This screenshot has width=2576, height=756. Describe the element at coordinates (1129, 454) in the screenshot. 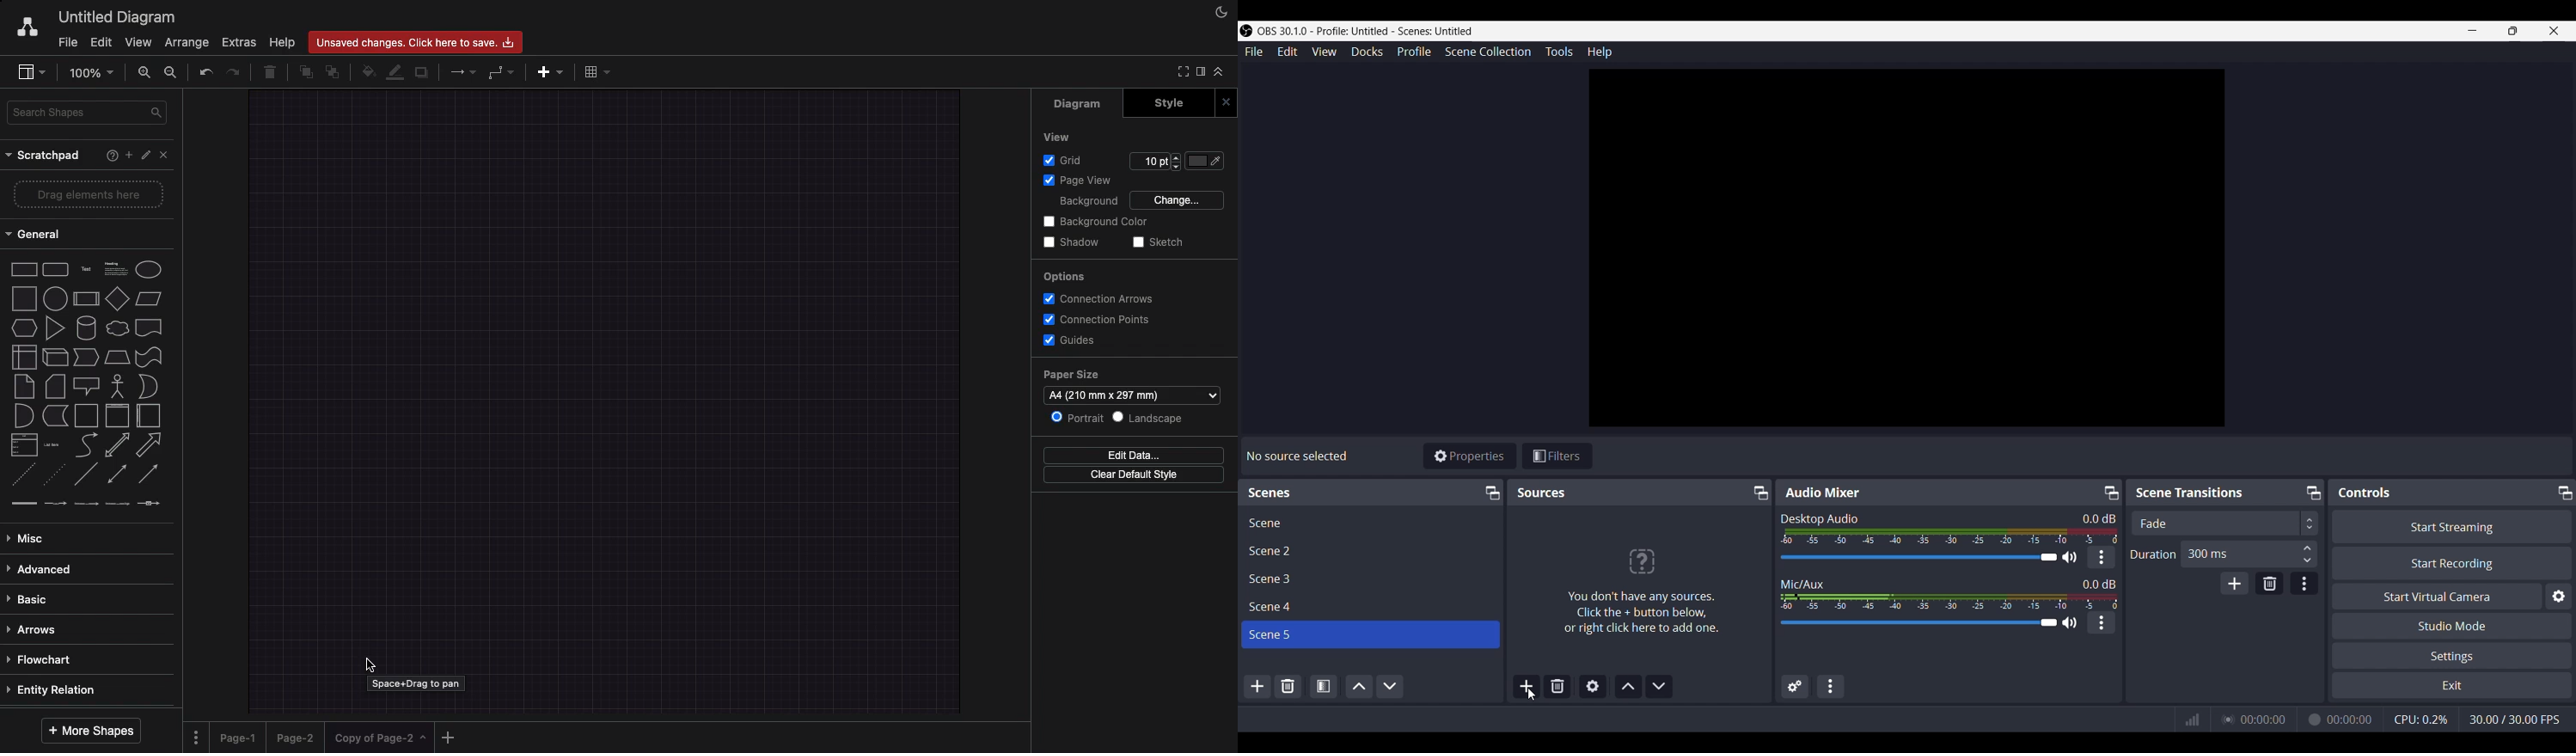

I see `Edit data` at that location.